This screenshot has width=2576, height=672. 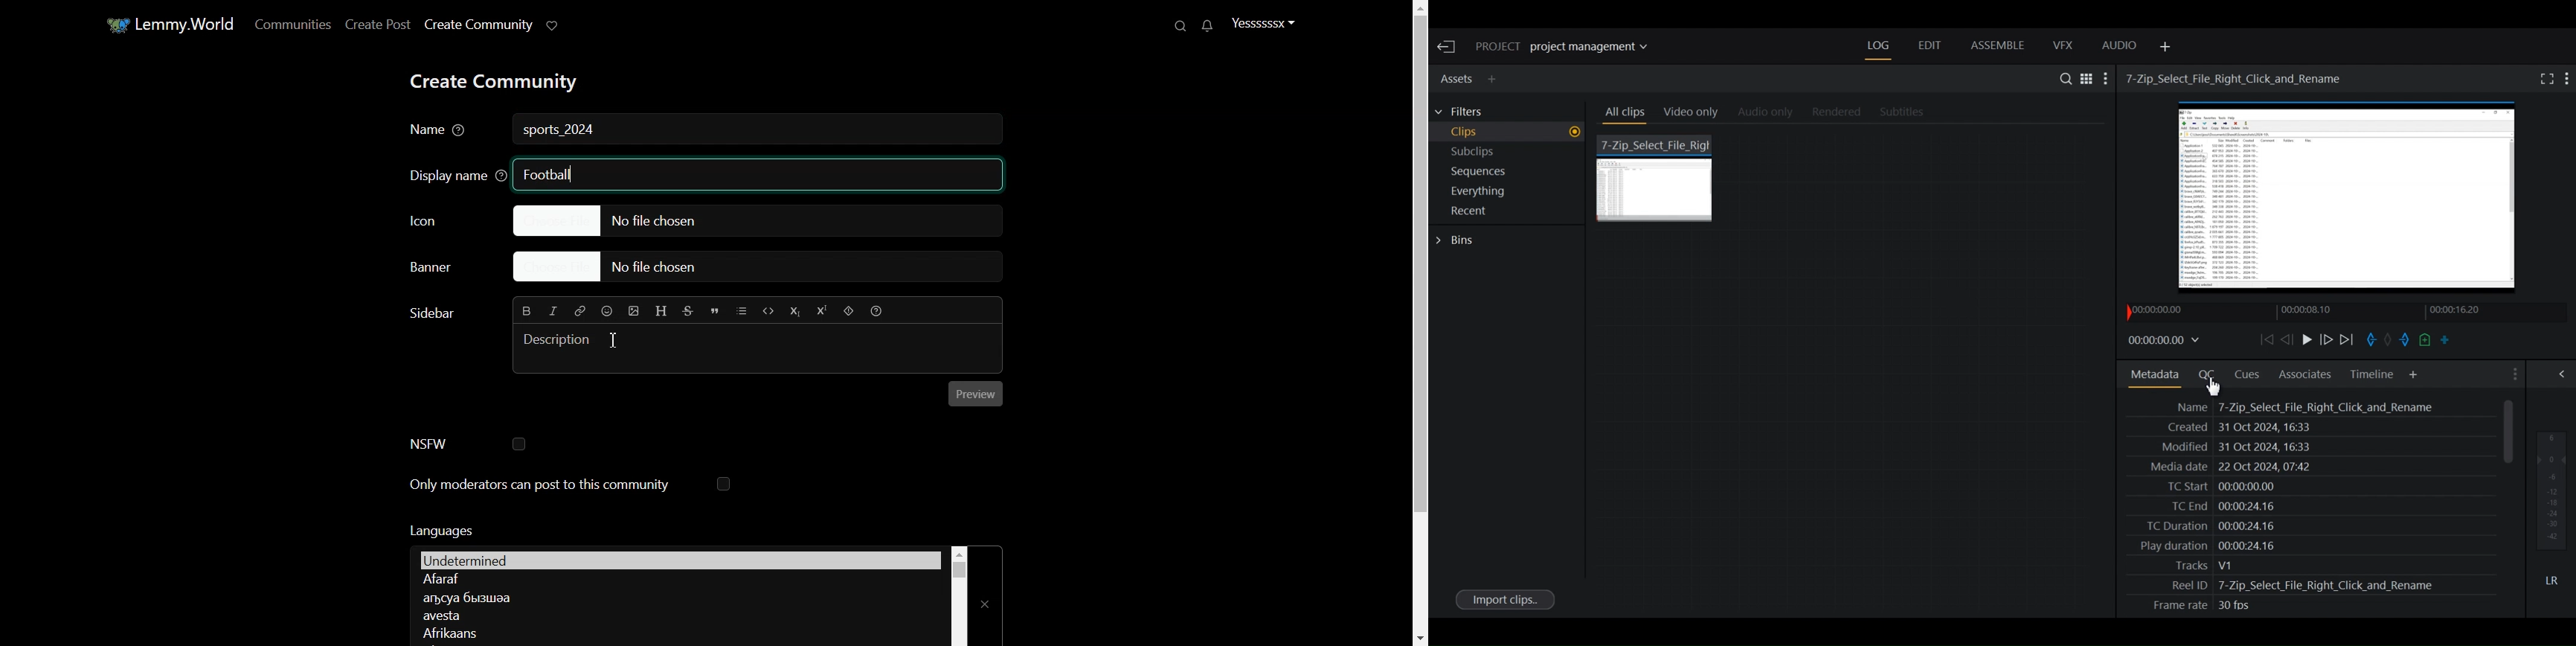 What do you see at coordinates (2155, 376) in the screenshot?
I see `Metadata` at bounding box center [2155, 376].